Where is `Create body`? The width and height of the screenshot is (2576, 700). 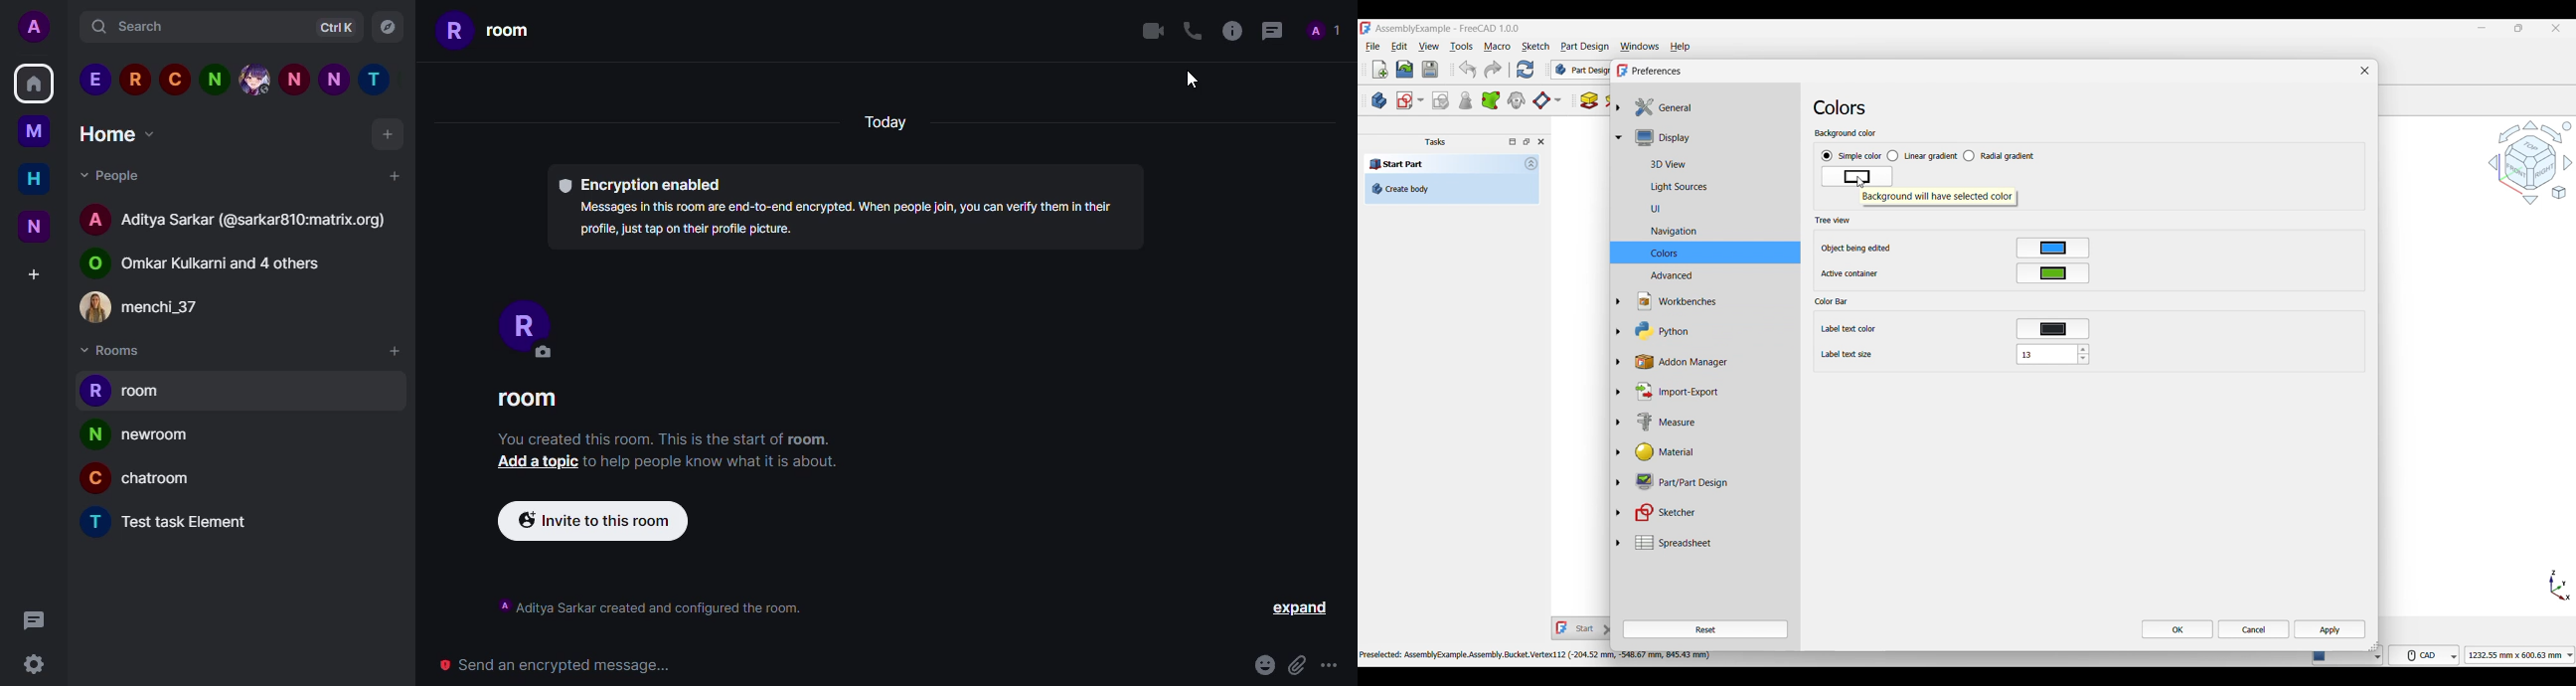 Create body is located at coordinates (1452, 189).